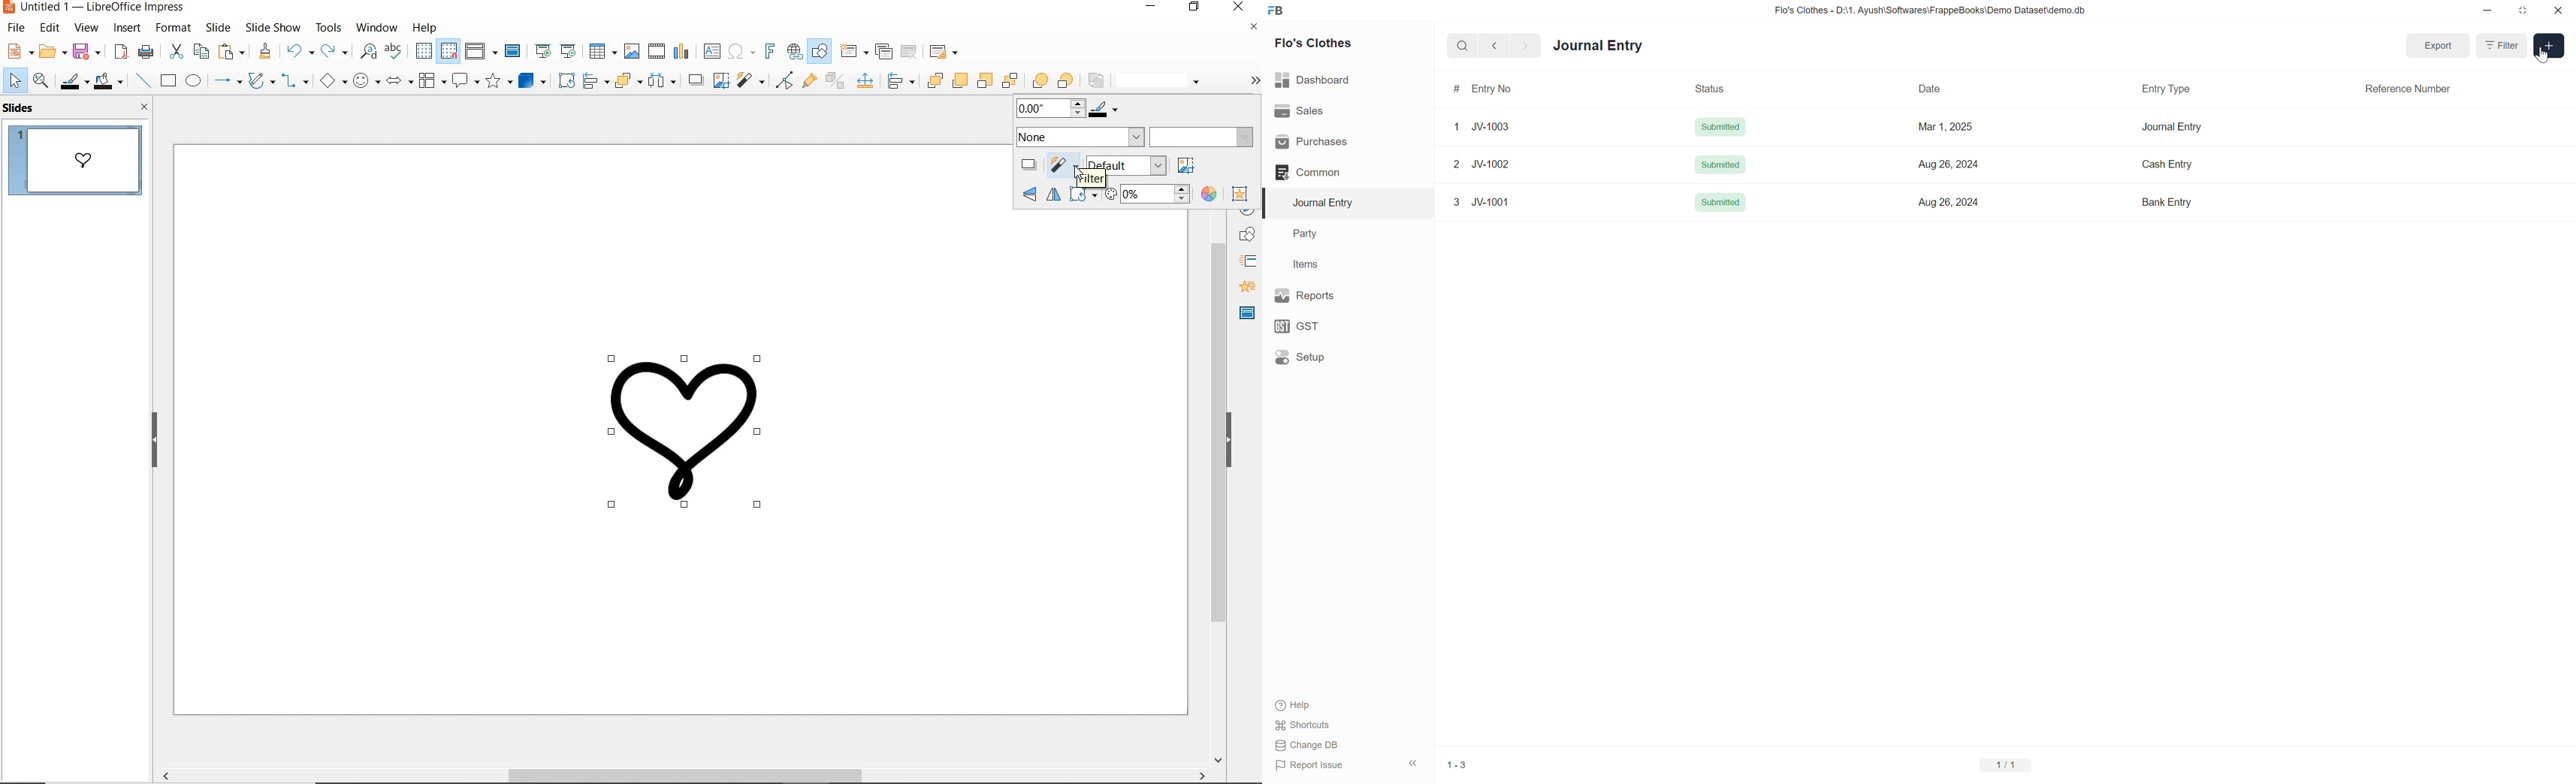 This screenshot has height=784, width=2576. I want to click on Image, so click(694, 438).